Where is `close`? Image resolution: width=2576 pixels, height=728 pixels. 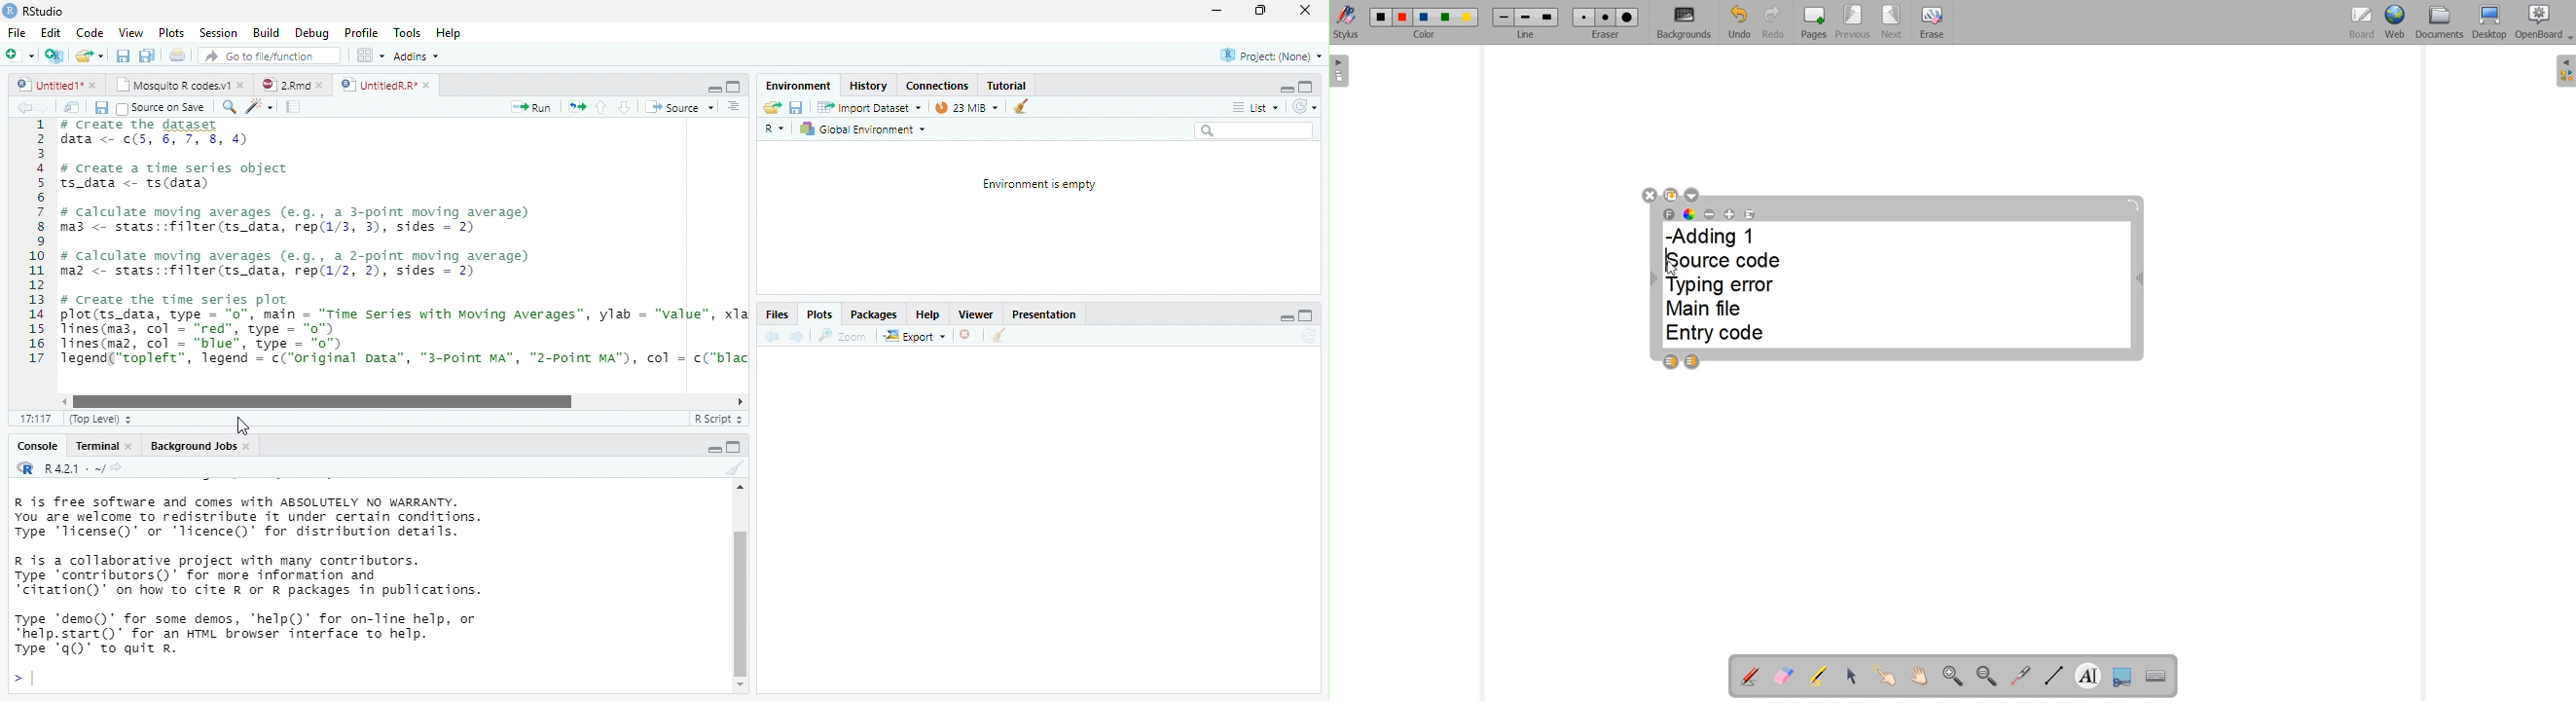
close is located at coordinates (429, 86).